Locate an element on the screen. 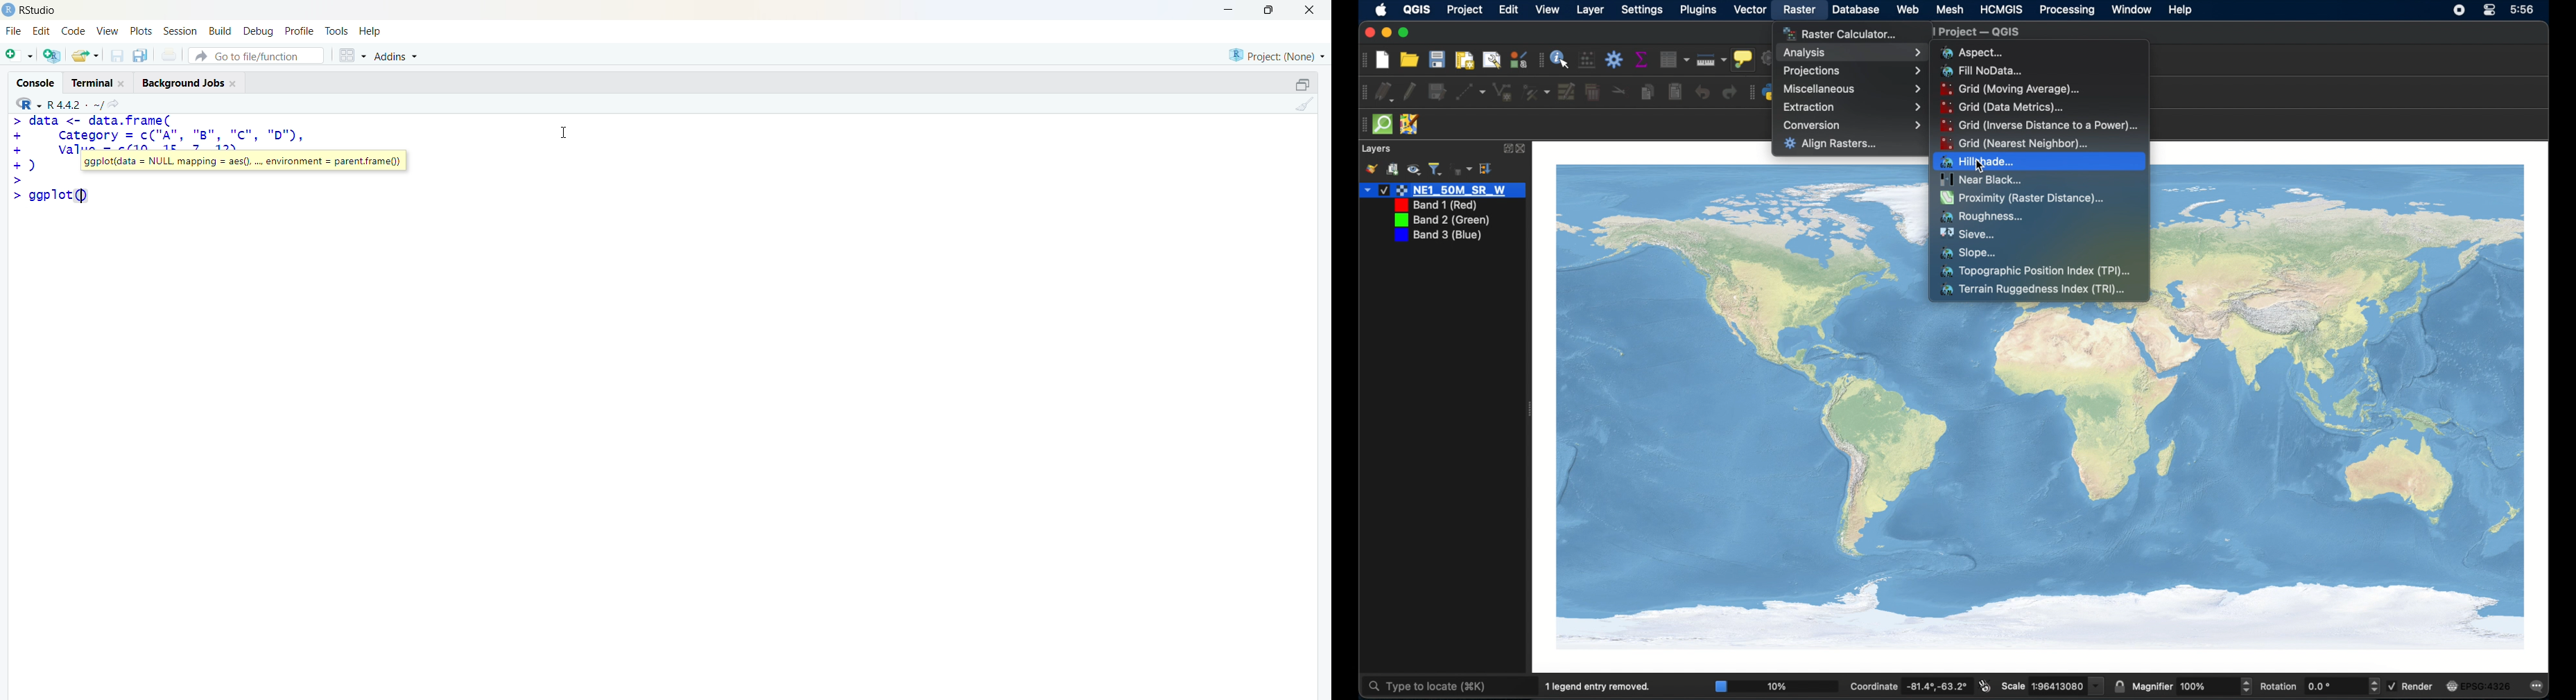 This screenshot has height=700, width=2576. new file is located at coordinates (19, 53).